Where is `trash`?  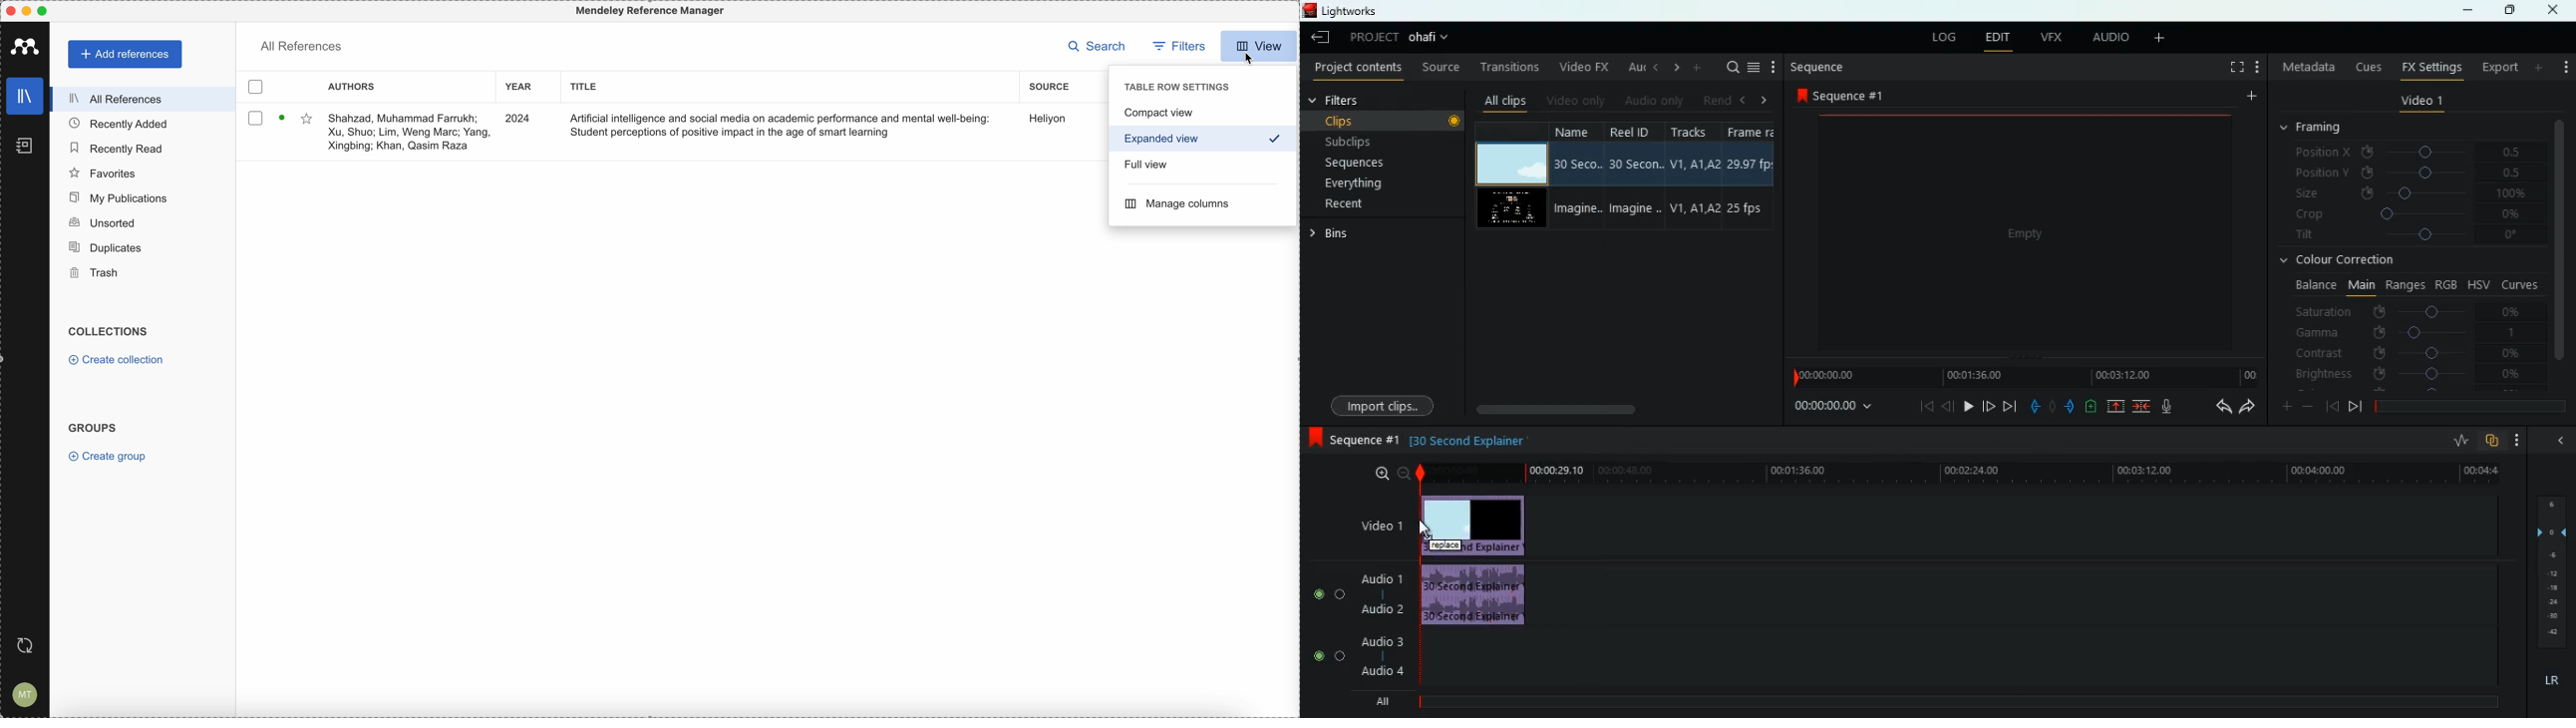
trash is located at coordinates (93, 273).